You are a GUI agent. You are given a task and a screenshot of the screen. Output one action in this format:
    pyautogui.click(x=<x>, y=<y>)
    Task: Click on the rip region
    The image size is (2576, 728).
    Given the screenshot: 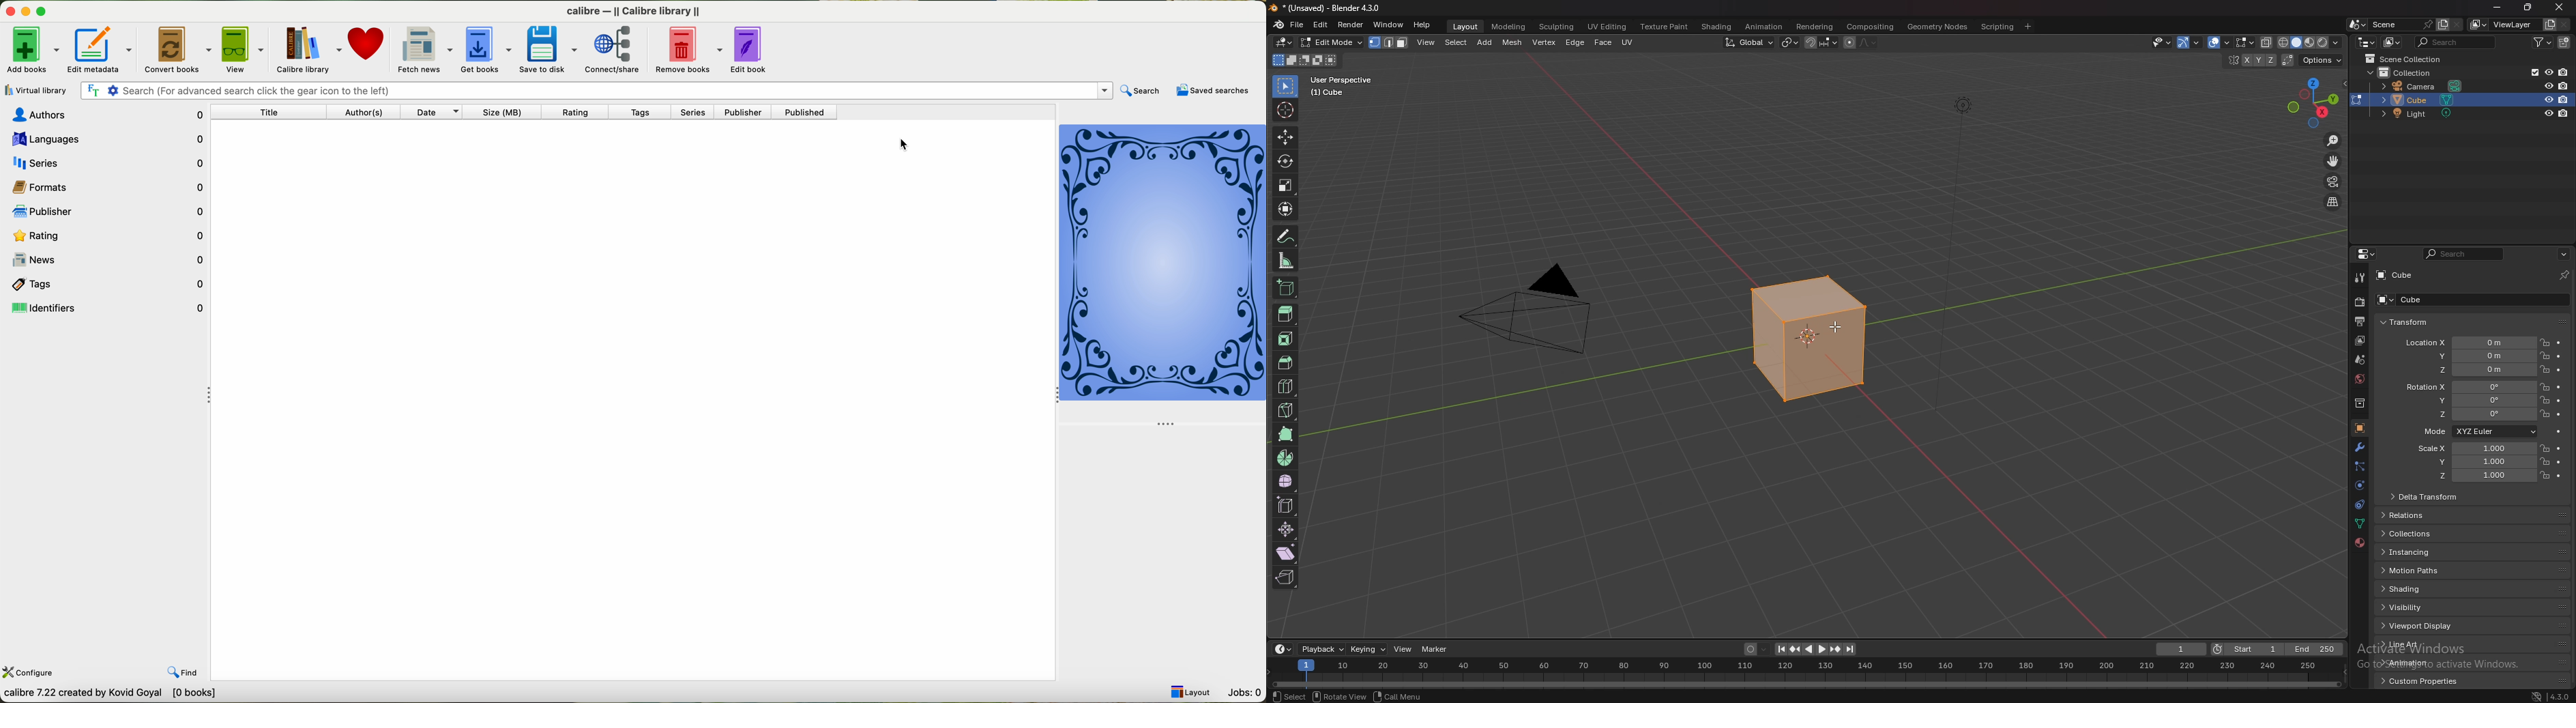 What is the action you would take?
    pyautogui.click(x=1285, y=577)
    